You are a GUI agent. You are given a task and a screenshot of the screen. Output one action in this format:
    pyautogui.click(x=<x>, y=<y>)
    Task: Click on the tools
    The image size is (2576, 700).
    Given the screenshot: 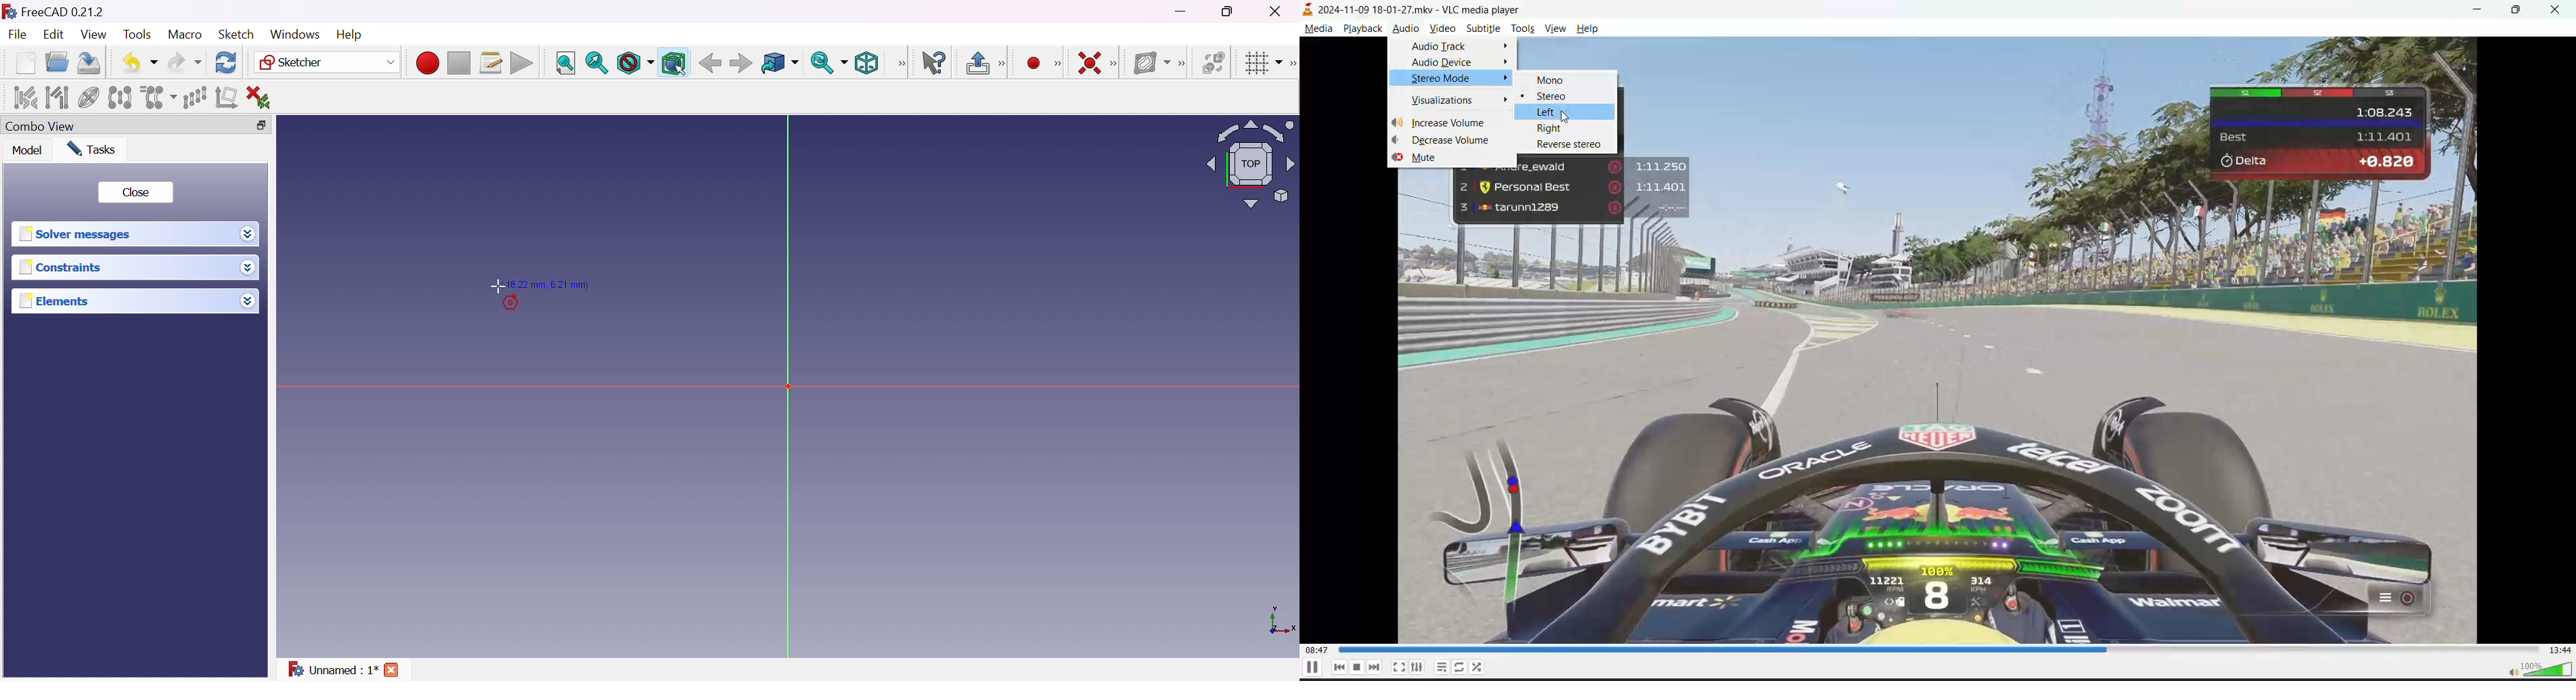 What is the action you would take?
    pyautogui.click(x=1522, y=30)
    